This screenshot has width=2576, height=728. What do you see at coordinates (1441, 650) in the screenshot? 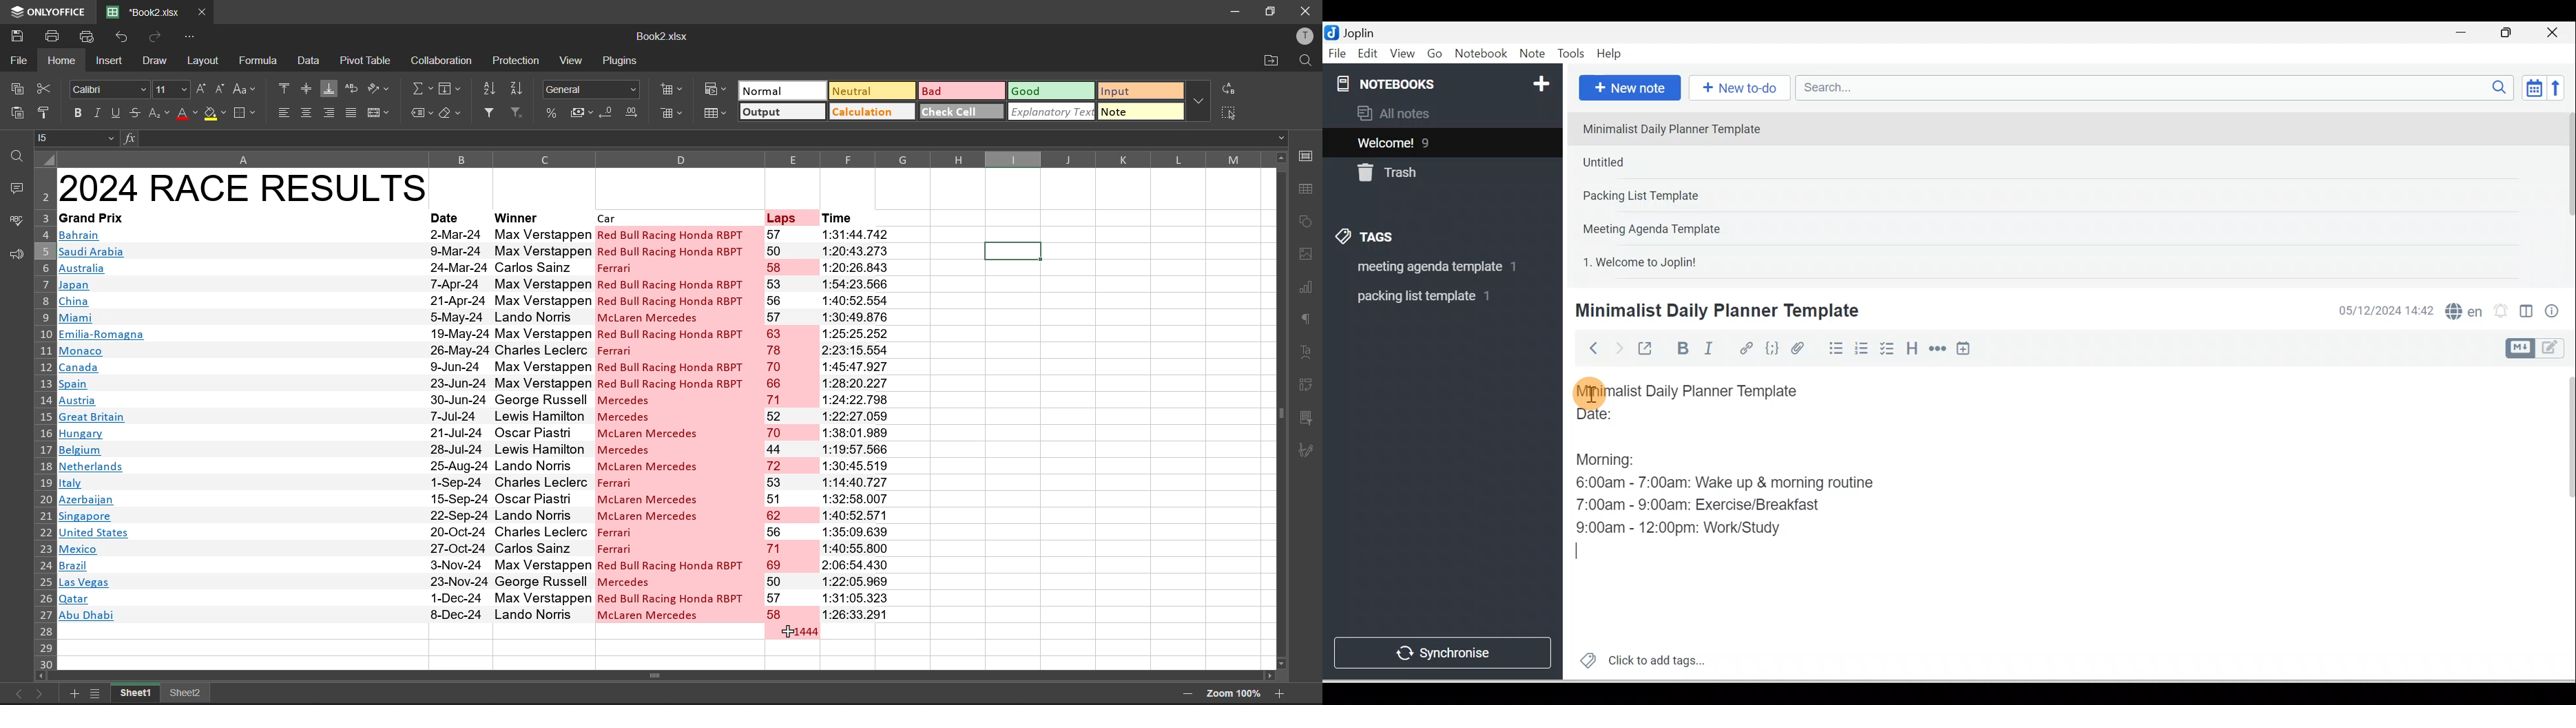
I see `Synchronise` at bounding box center [1441, 650].